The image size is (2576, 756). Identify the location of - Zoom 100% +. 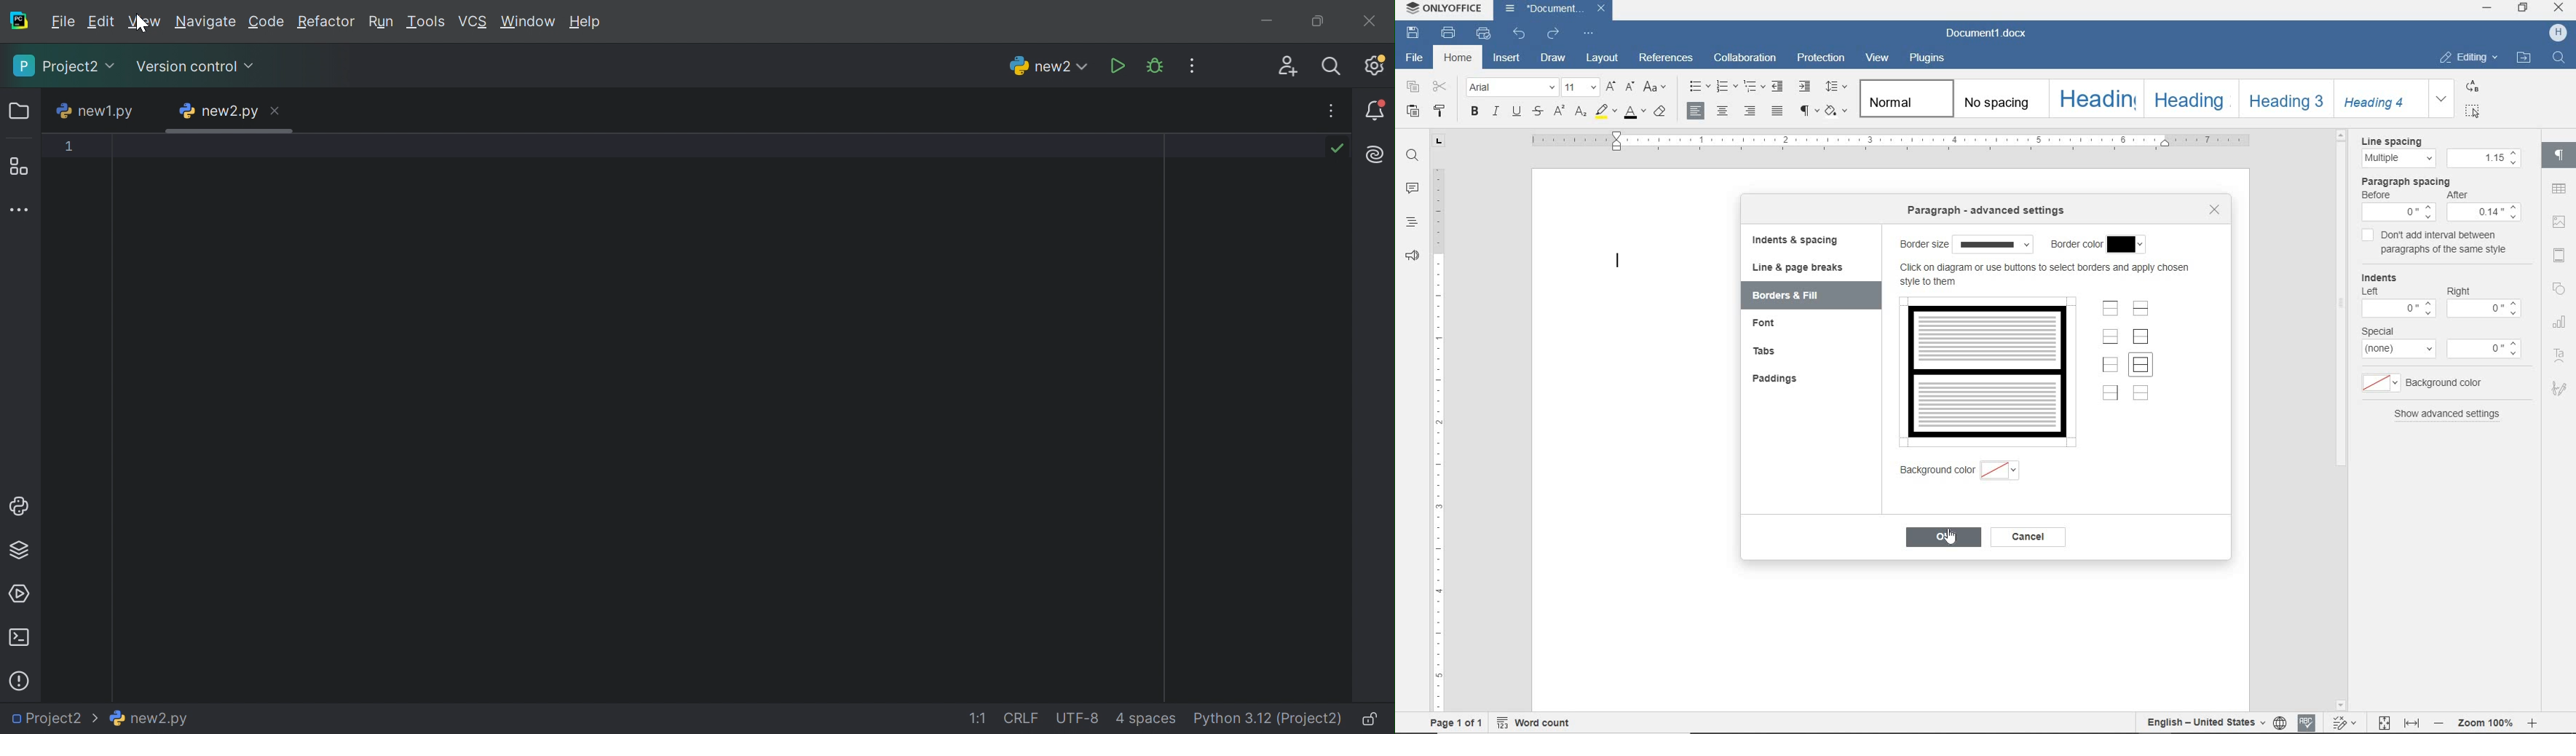
(2487, 724).